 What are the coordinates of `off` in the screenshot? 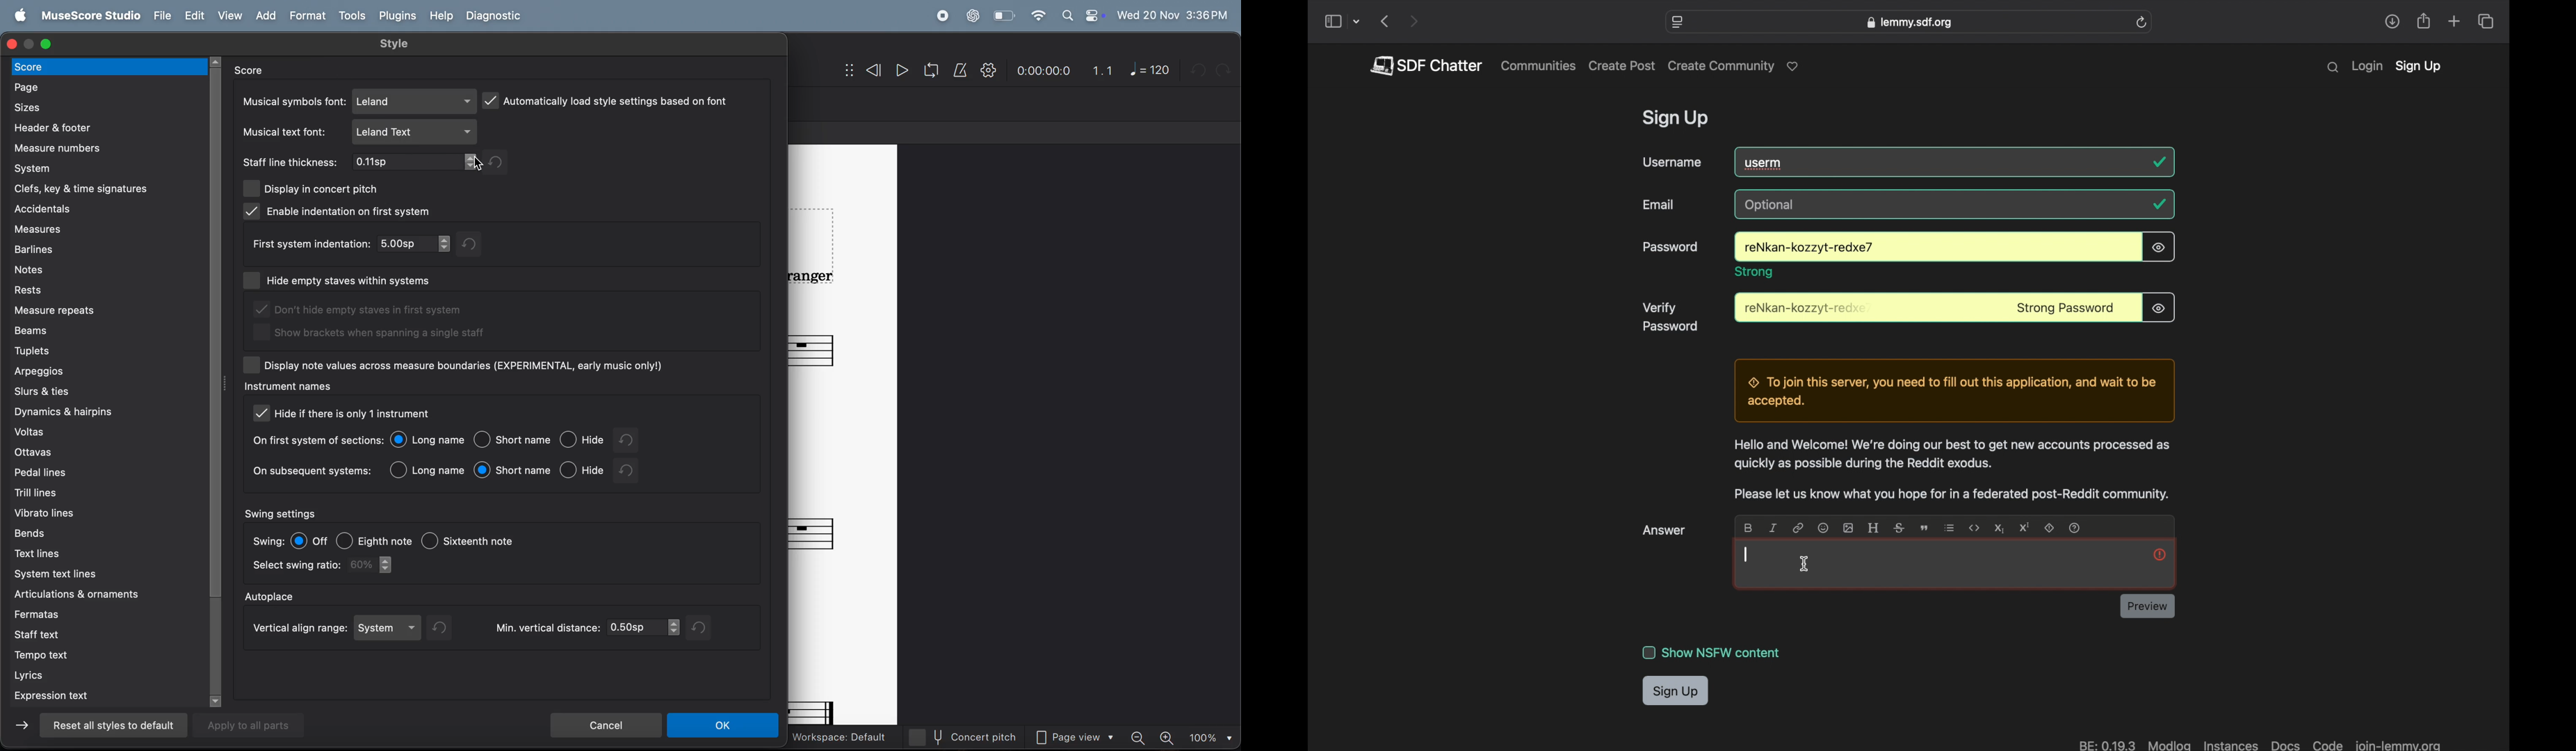 It's located at (311, 540).